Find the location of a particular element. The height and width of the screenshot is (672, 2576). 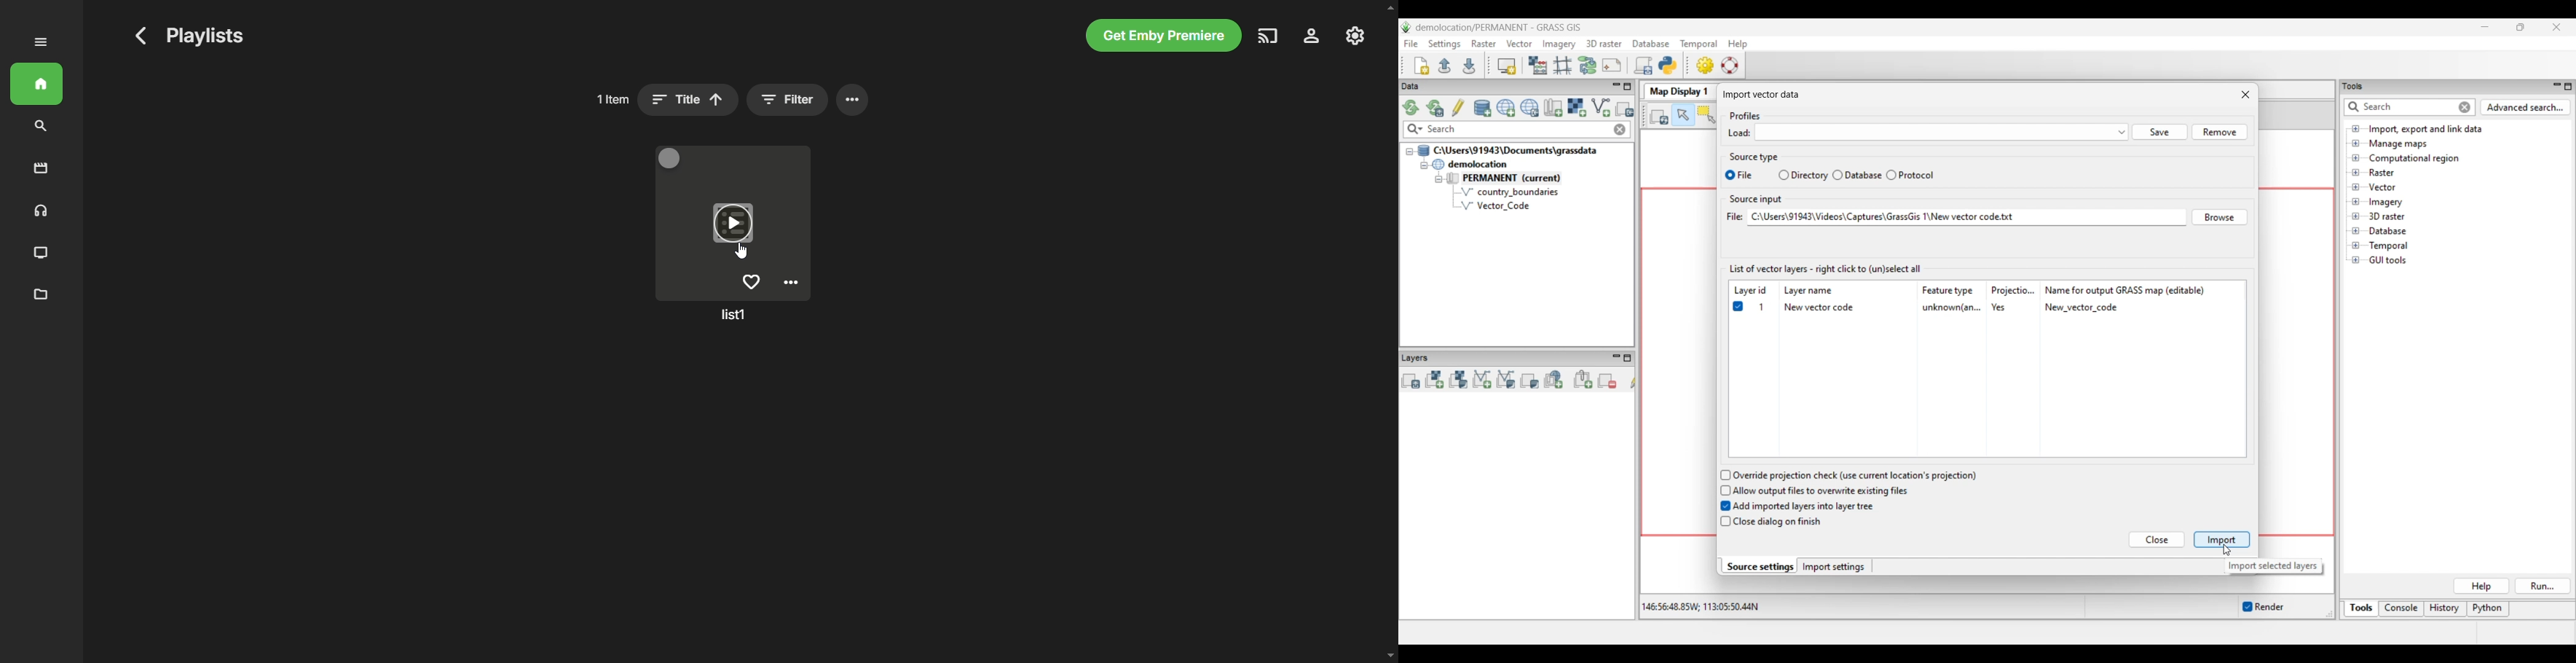

TV shows is located at coordinates (42, 254).